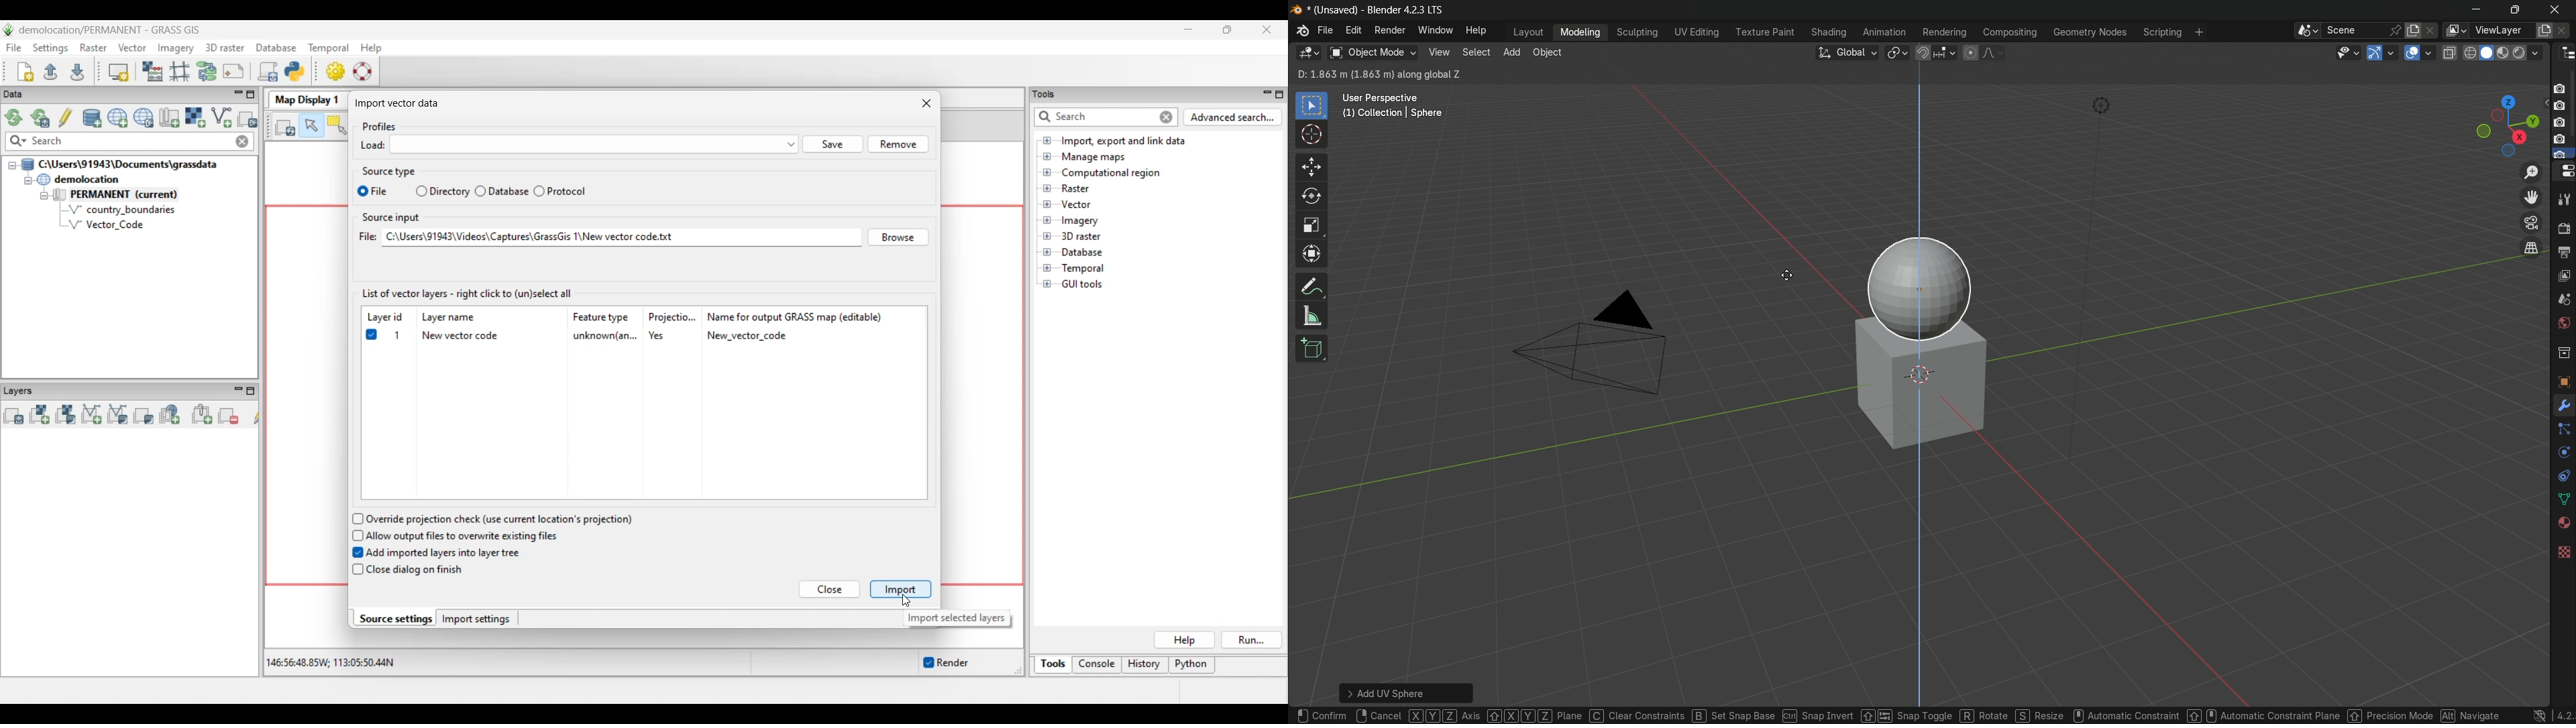 This screenshot has height=728, width=2576. Describe the element at coordinates (1312, 285) in the screenshot. I see `annotate` at that location.